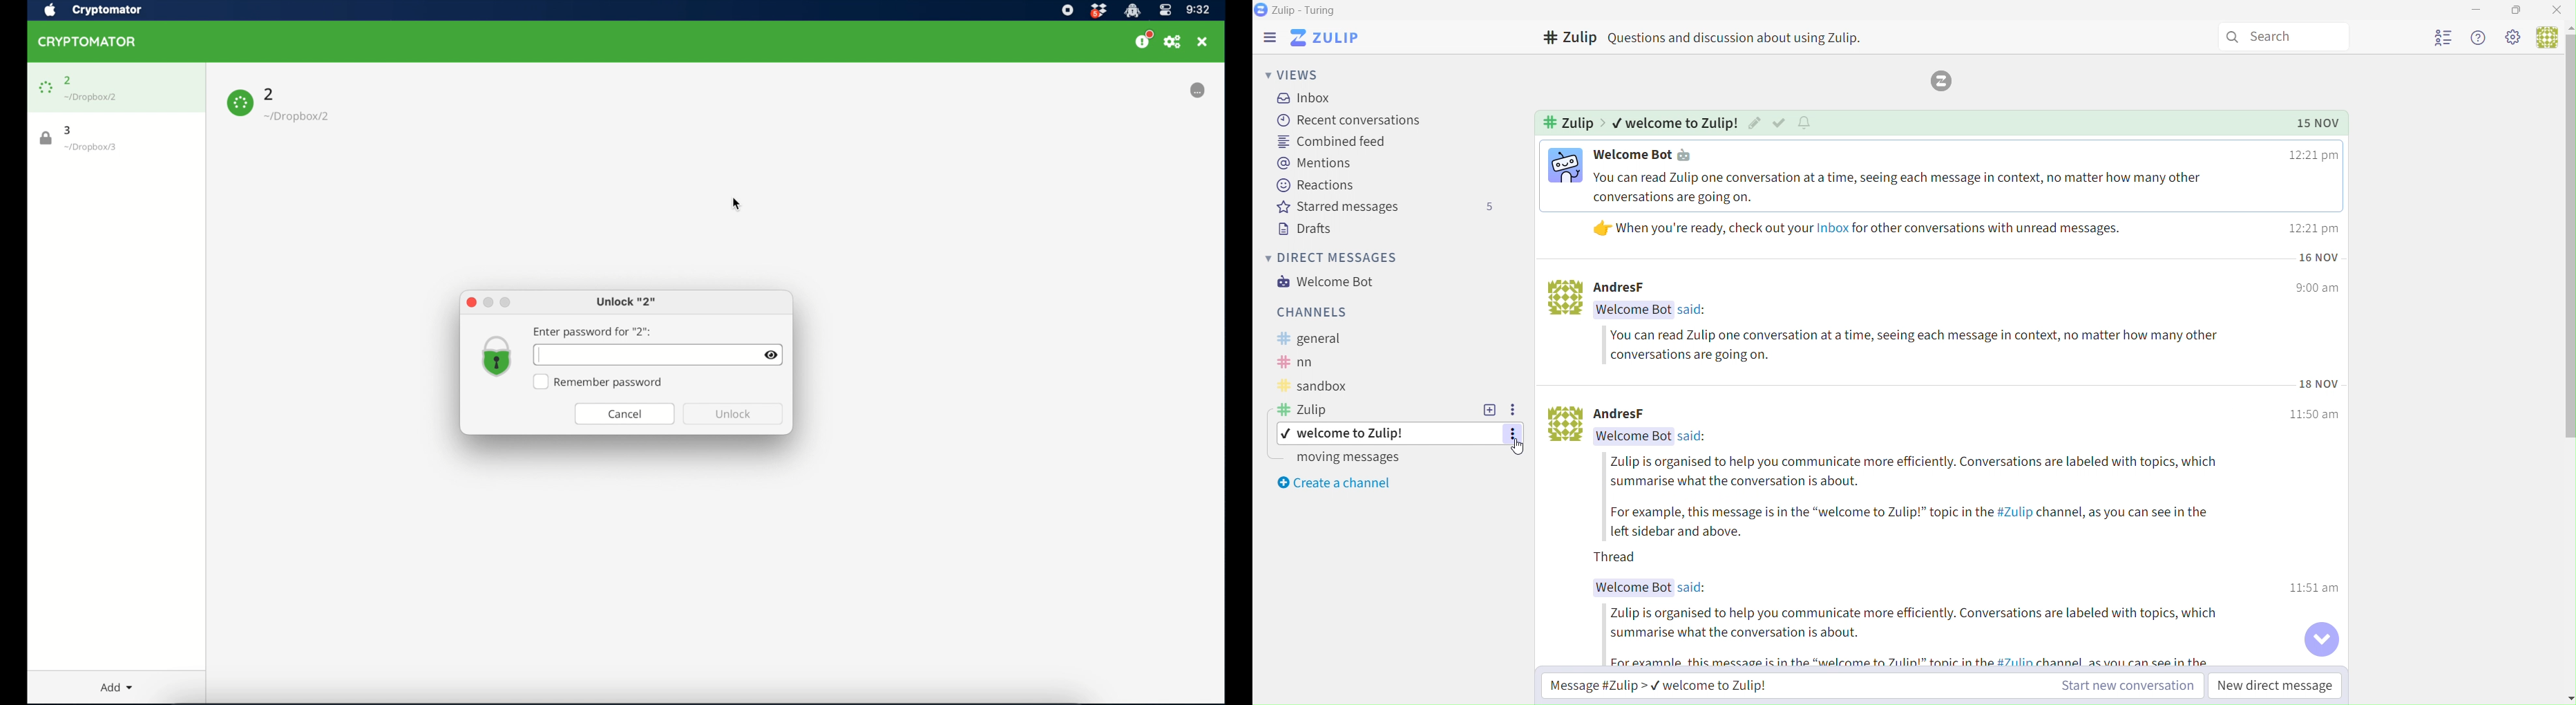 Image resolution: width=2576 pixels, height=728 pixels. What do you see at coordinates (1860, 228) in the screenshot?
I see `Text` at bounding box center [1860, 228].